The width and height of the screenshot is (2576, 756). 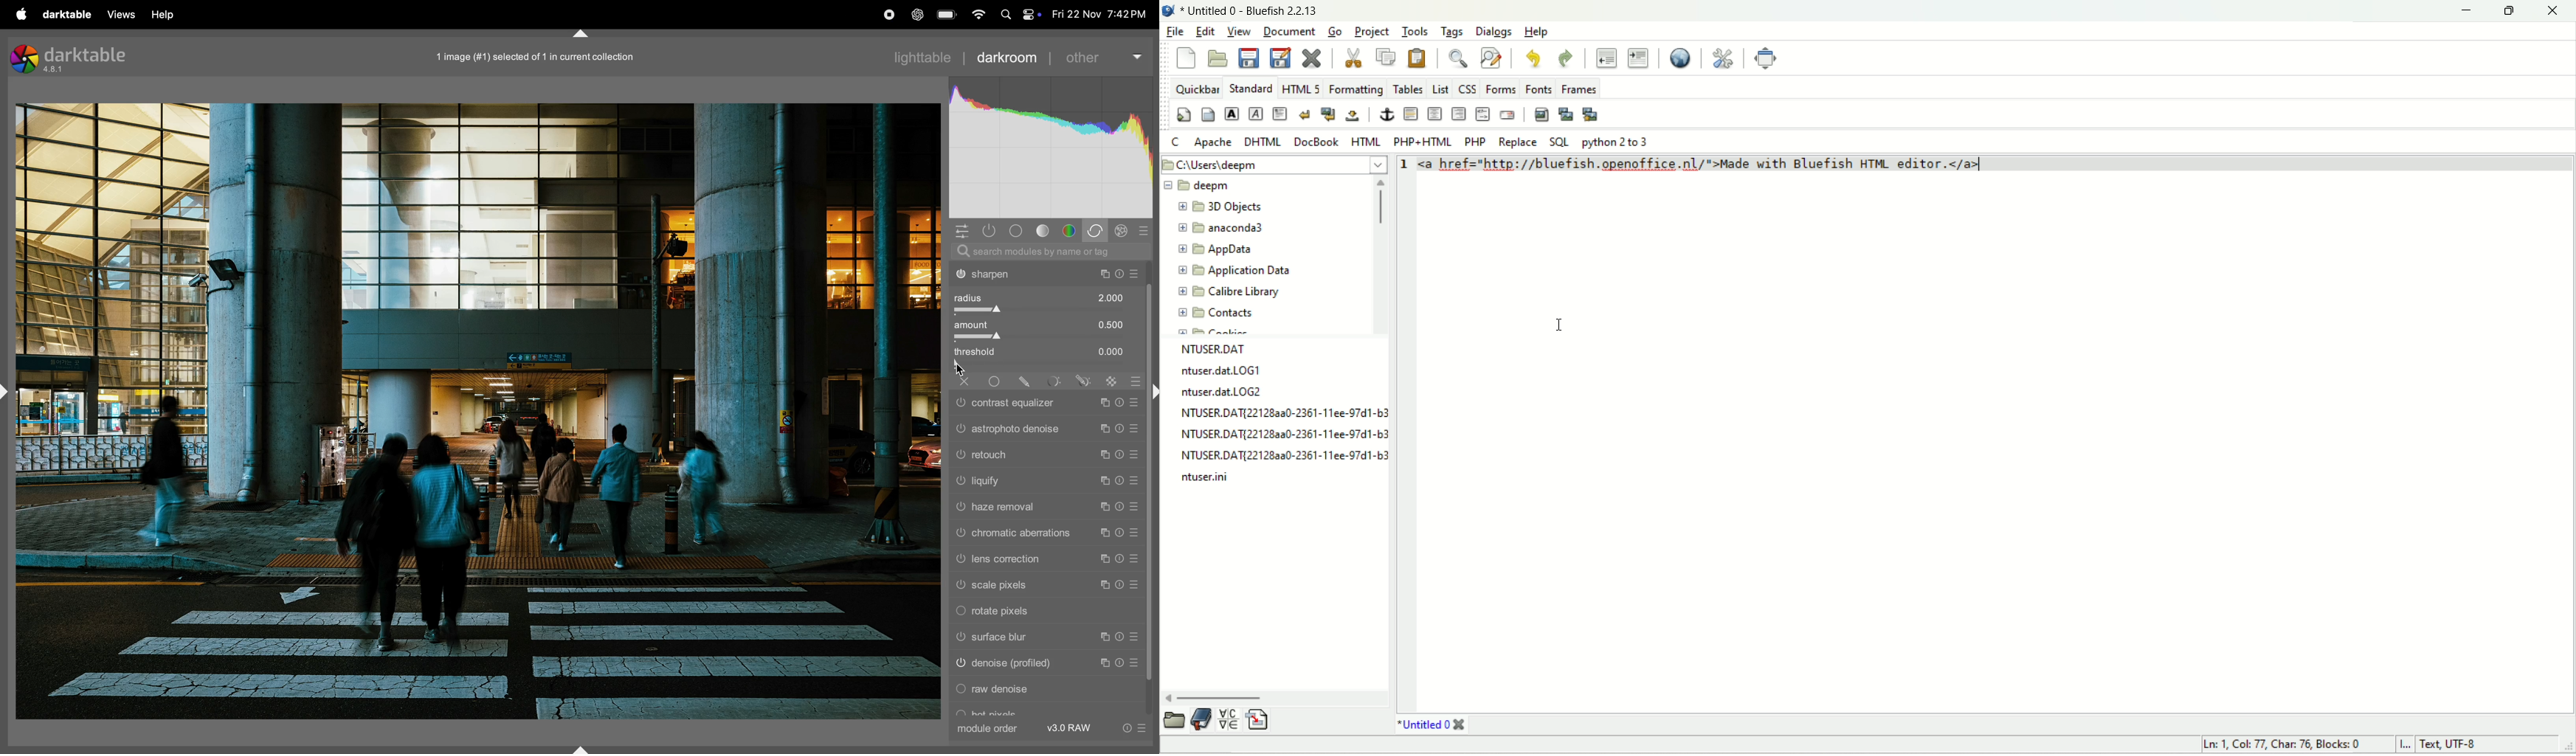 What do you see at coordinates (122, 14) in the screenshot?
I see `views` at bounding box center [122, 14].